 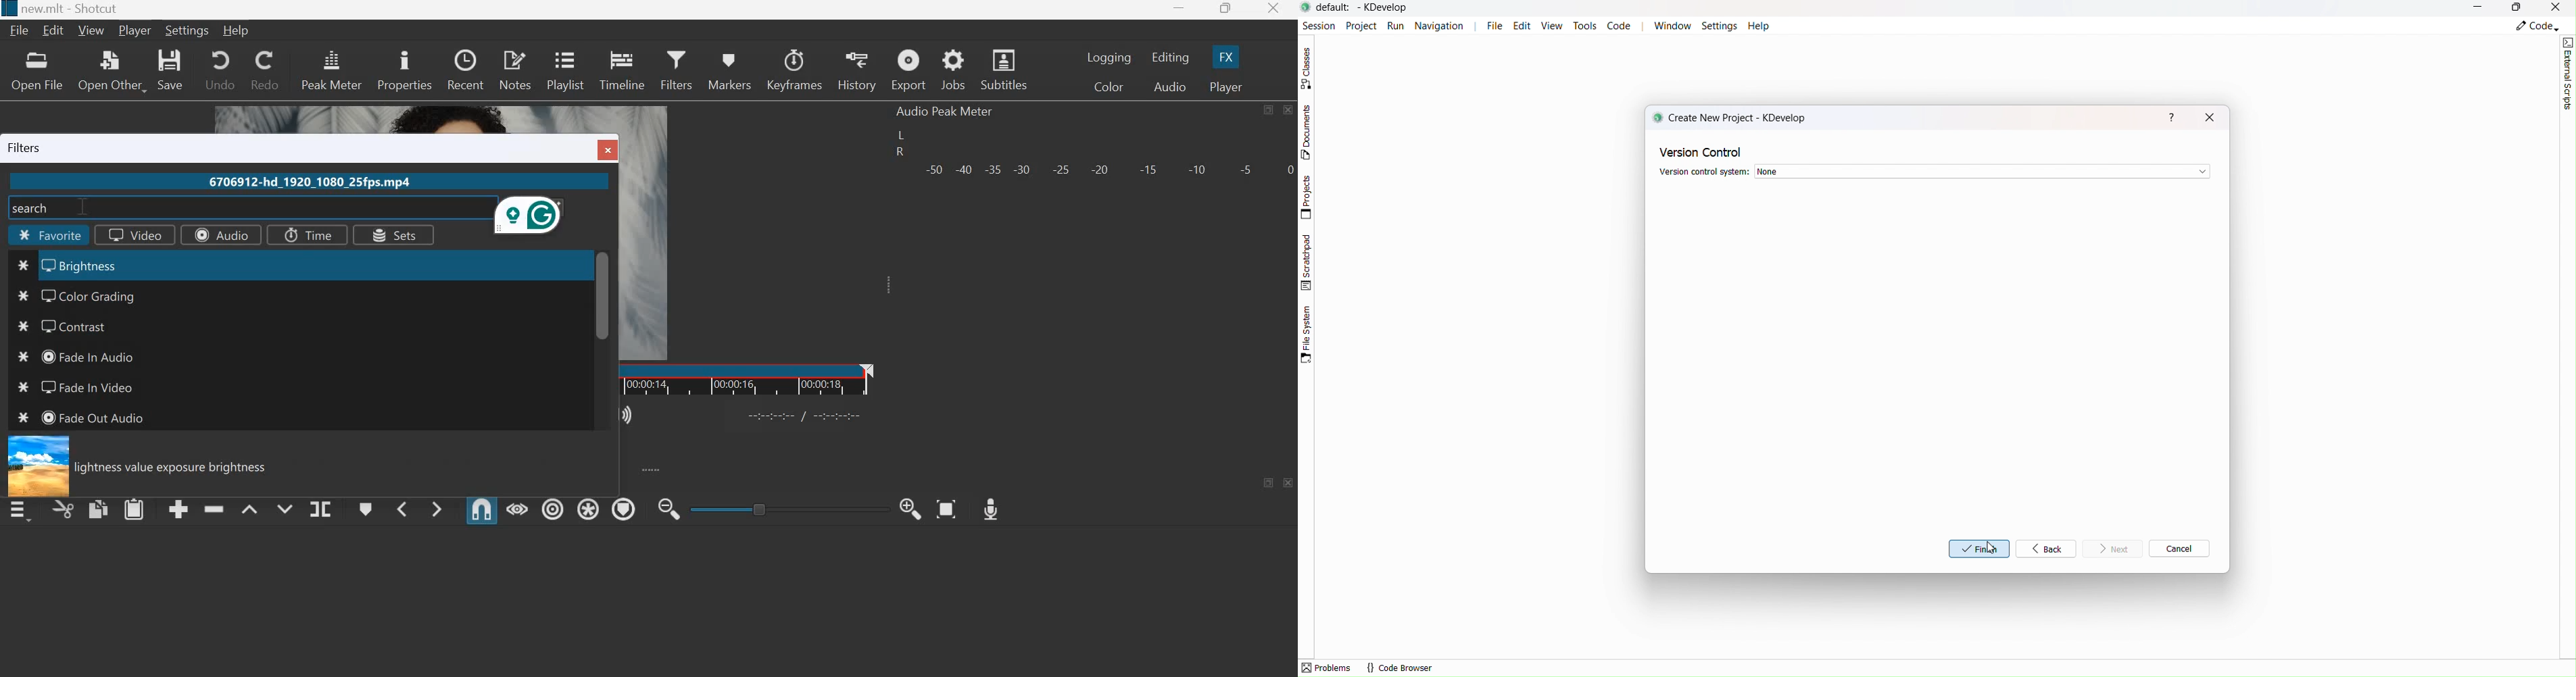 What do you see at coordinates (515, 69) in the screenshot?
I see `notes` at bounding box center [515, 69].